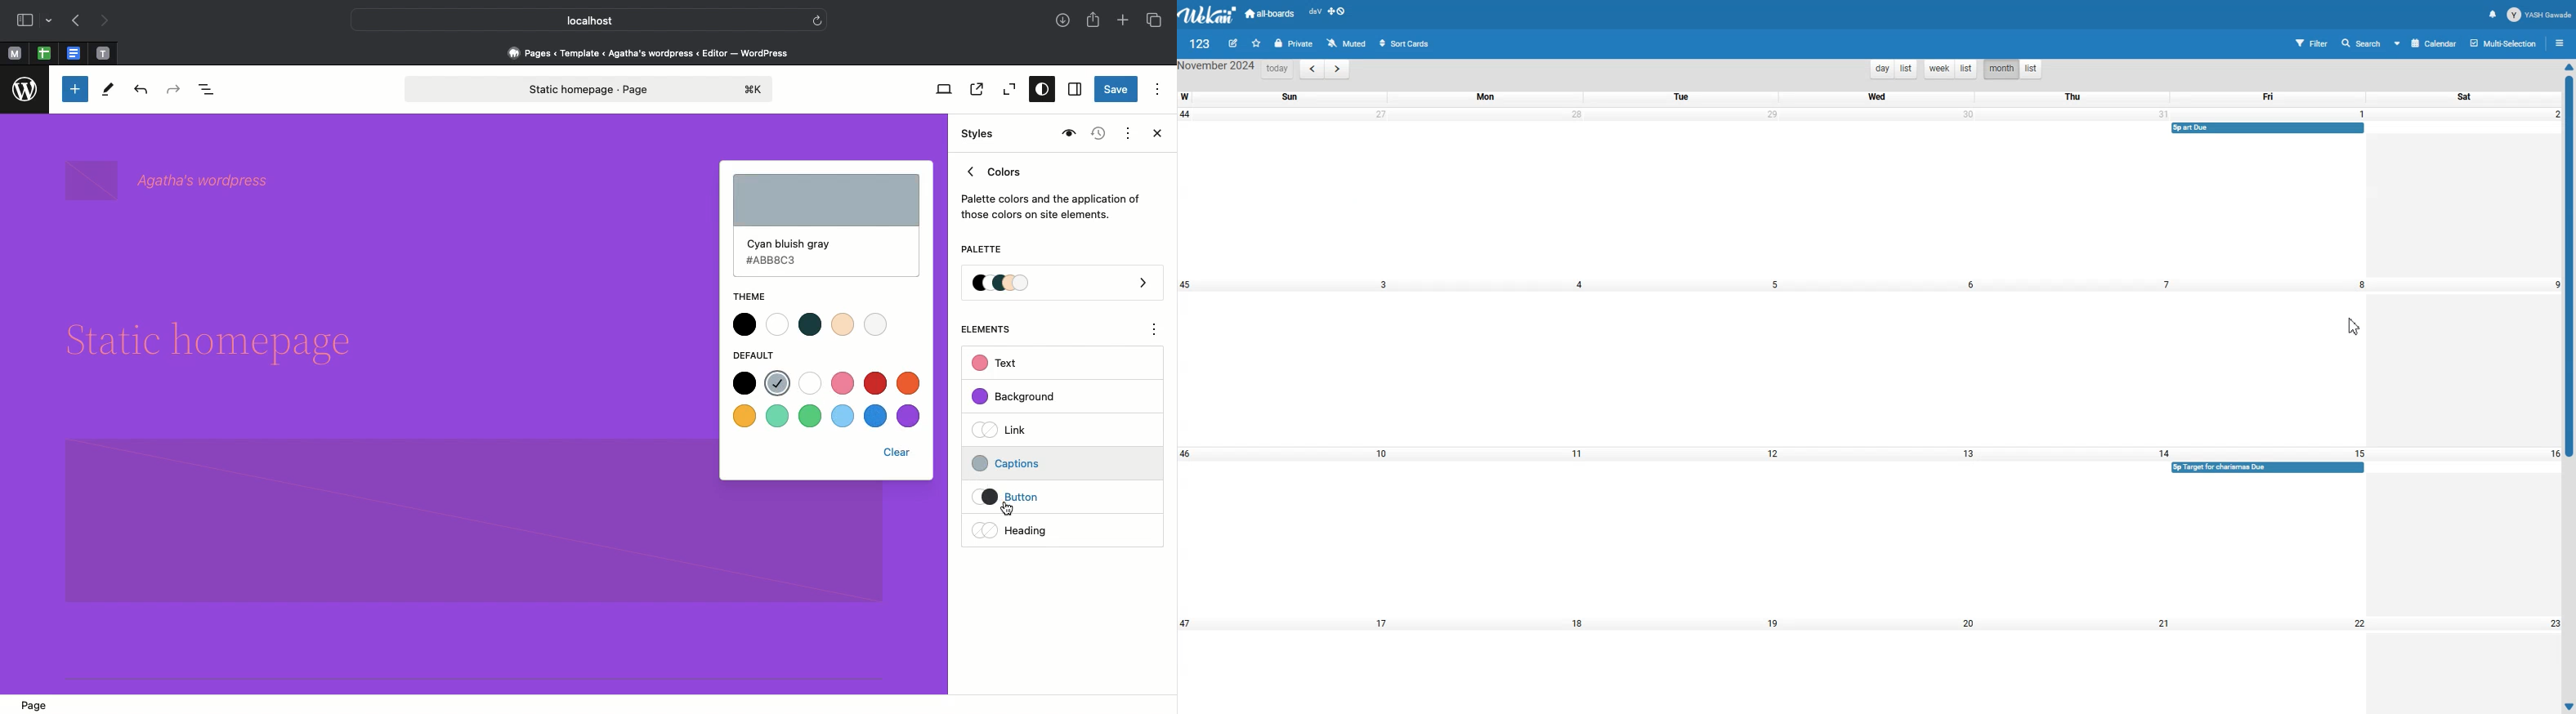 The height and width of the screenshot is (728, 2576). I want to click on Palette, so click(981, 251).